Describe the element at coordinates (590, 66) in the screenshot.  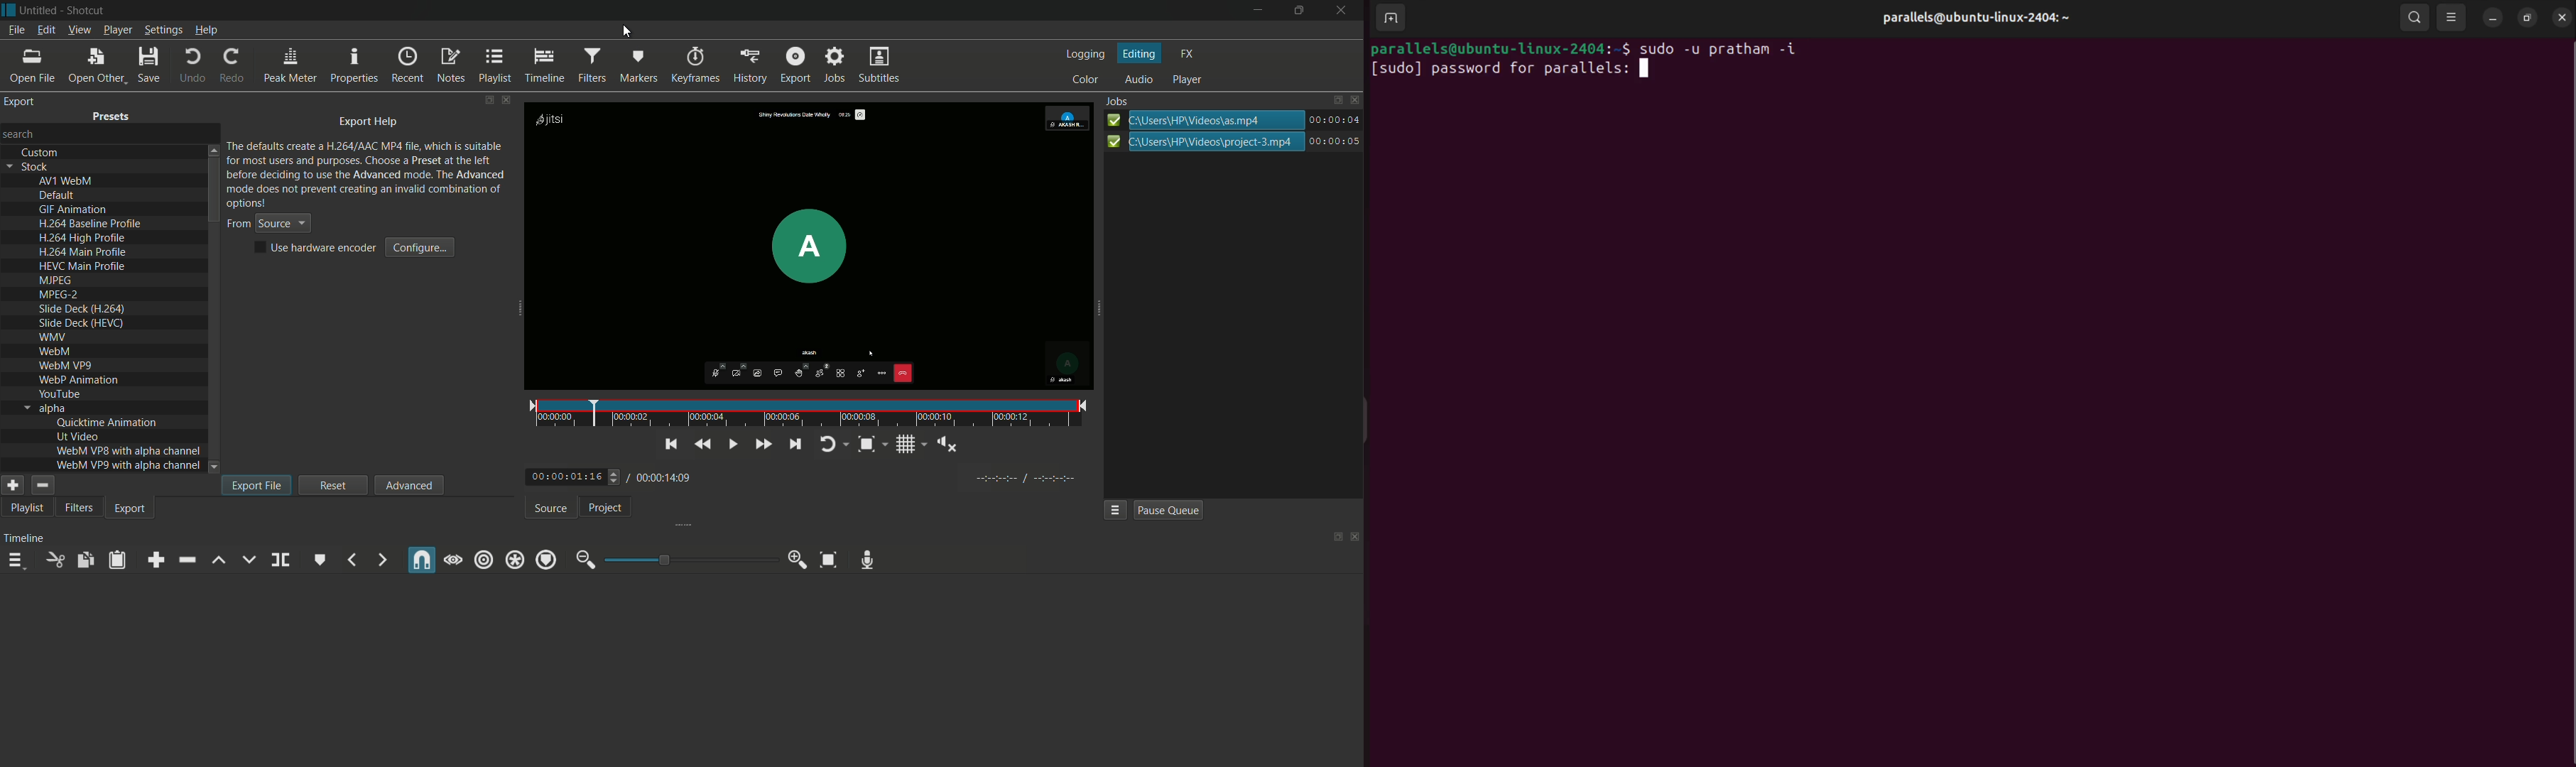
I see `filters` at that location.